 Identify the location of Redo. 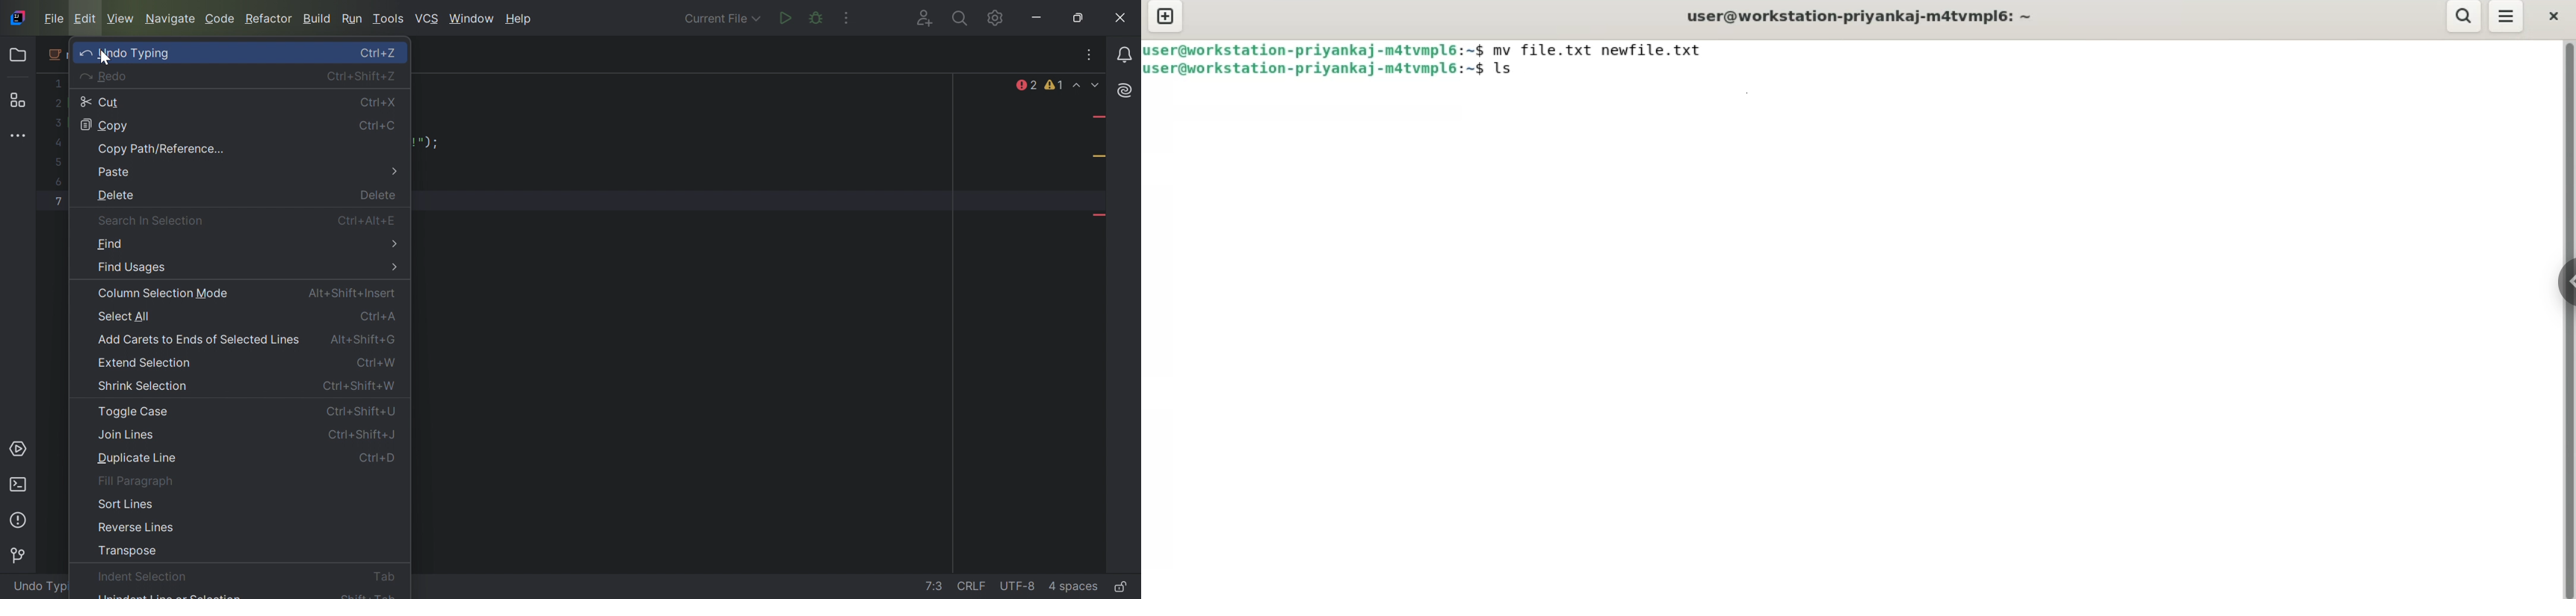
(104, 77).